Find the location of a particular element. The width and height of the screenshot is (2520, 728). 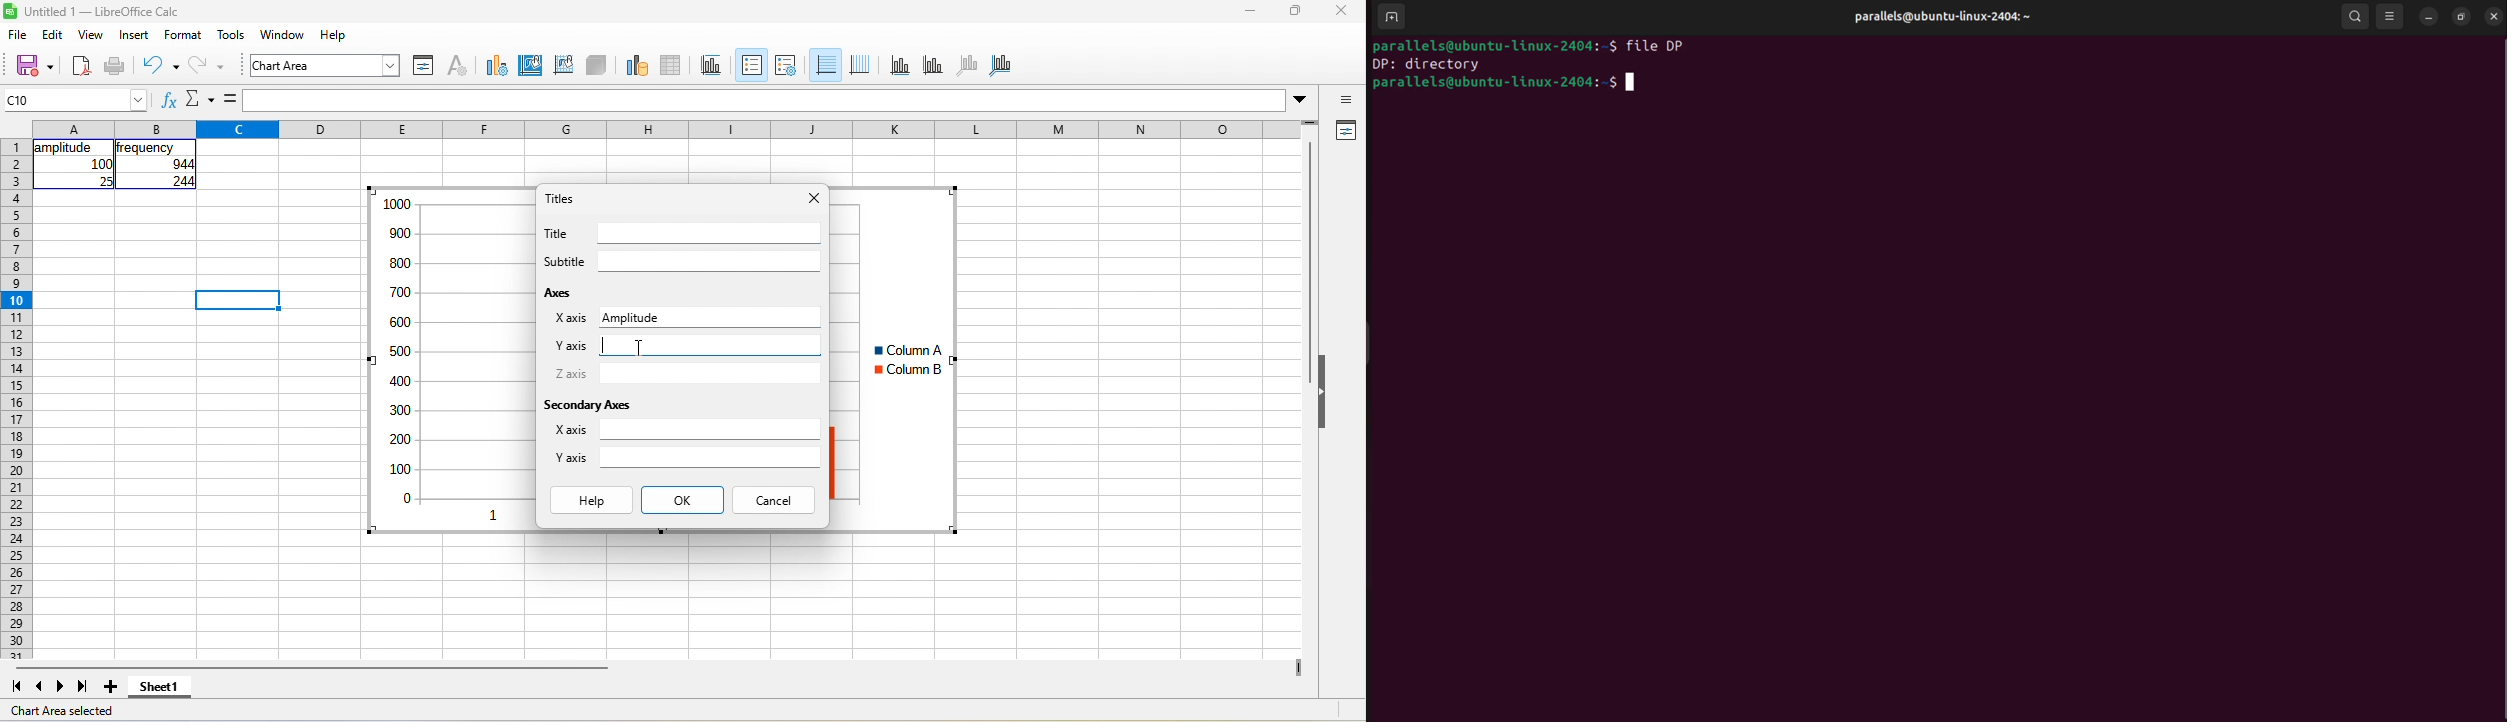

parallels is located at coordinates (1952, 16).